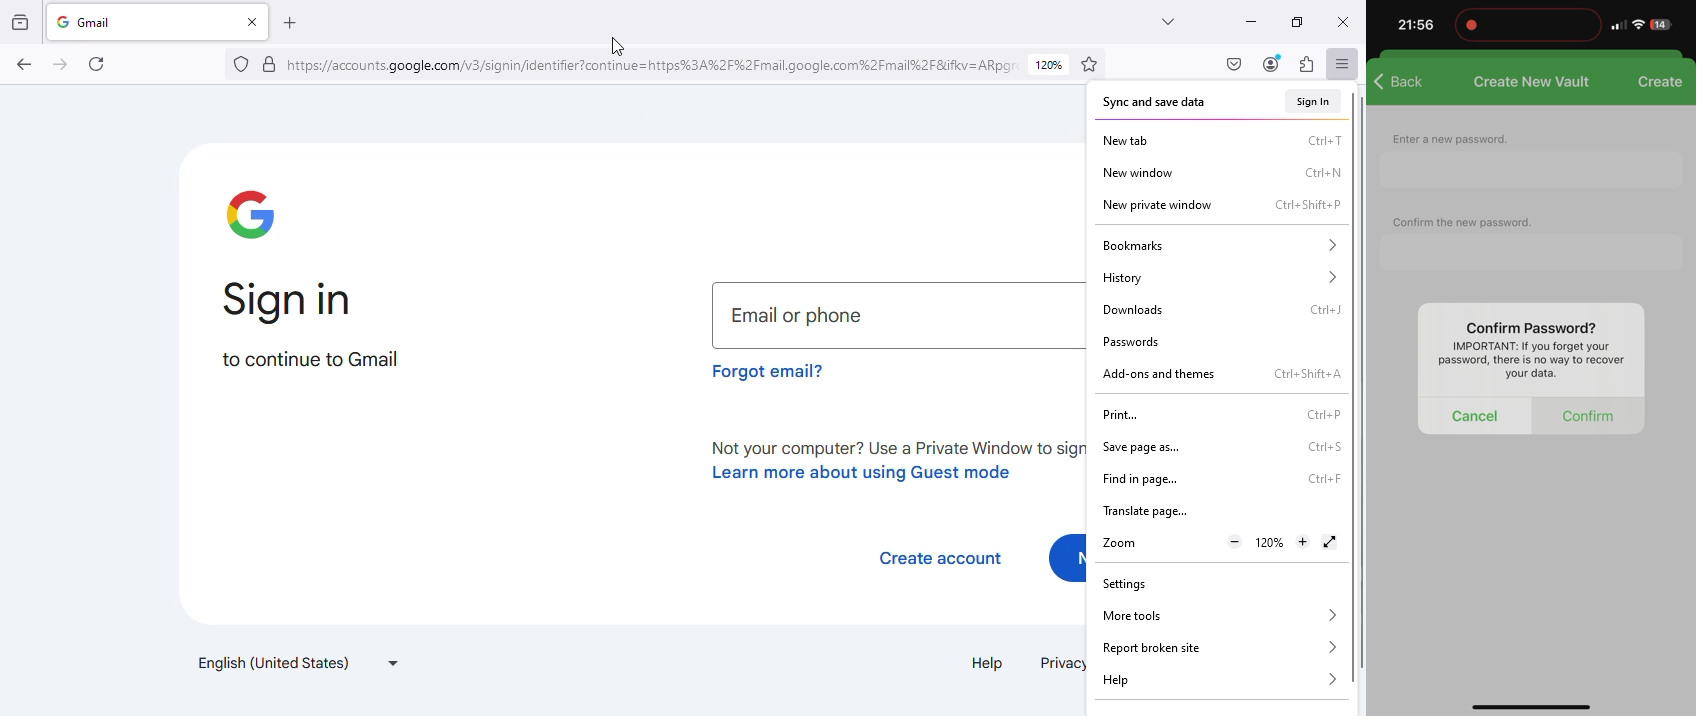 The height and width of the screenshot is (728, 1708). I want to click on display the window in full screen, so click(1329, 542).